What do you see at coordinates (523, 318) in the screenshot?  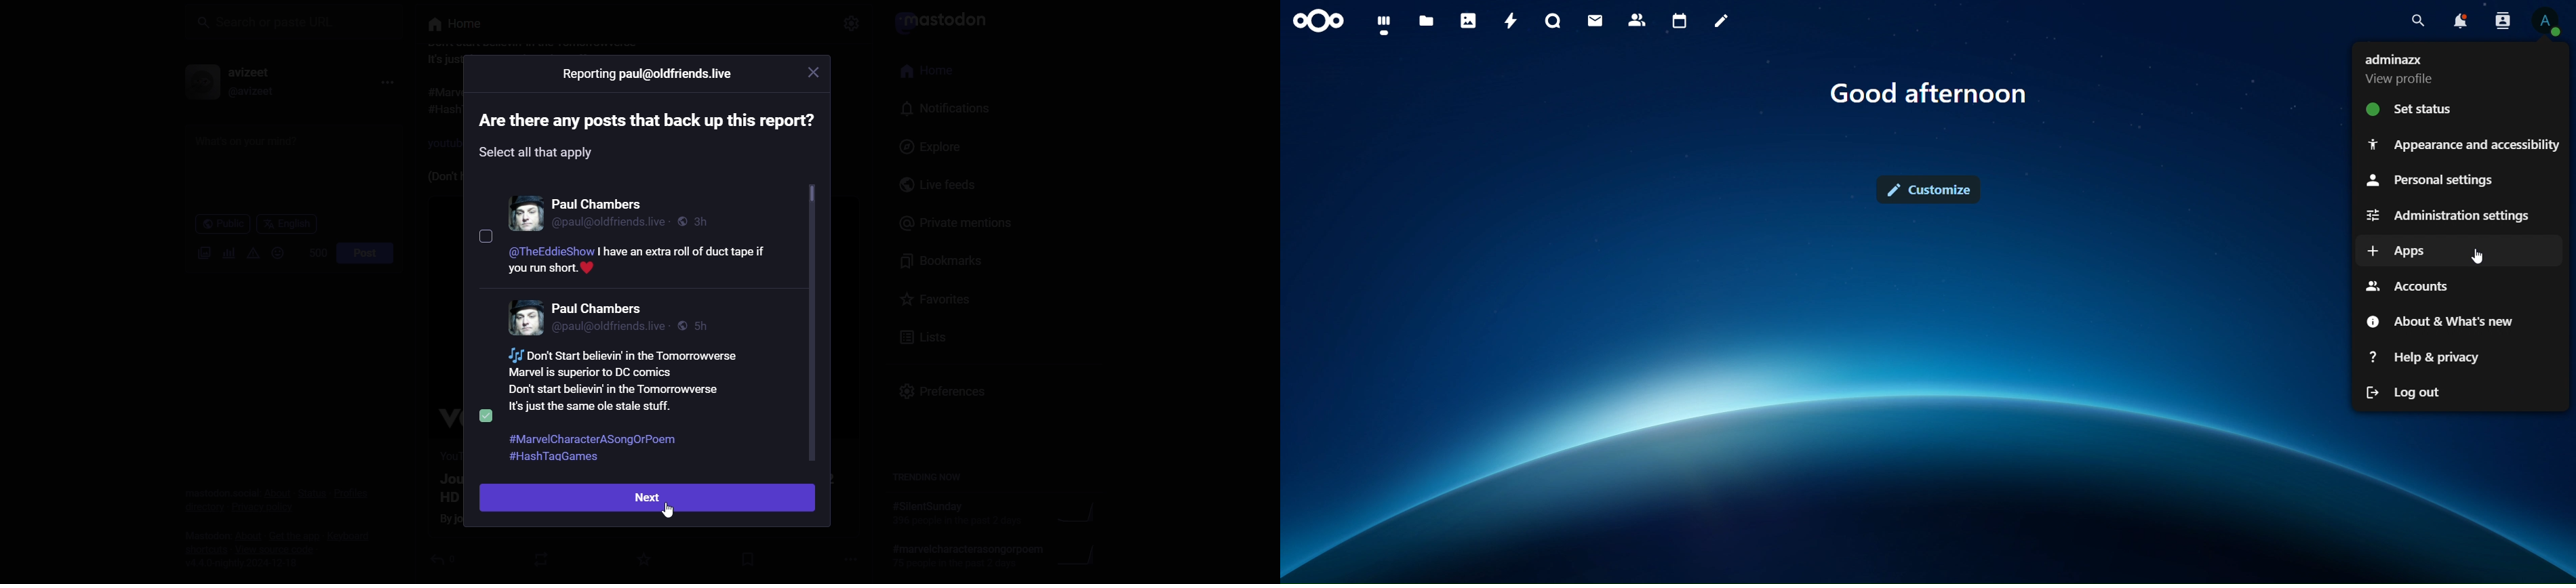 I see `any other post to be selected for reporting` at bounding box center [523, 318].